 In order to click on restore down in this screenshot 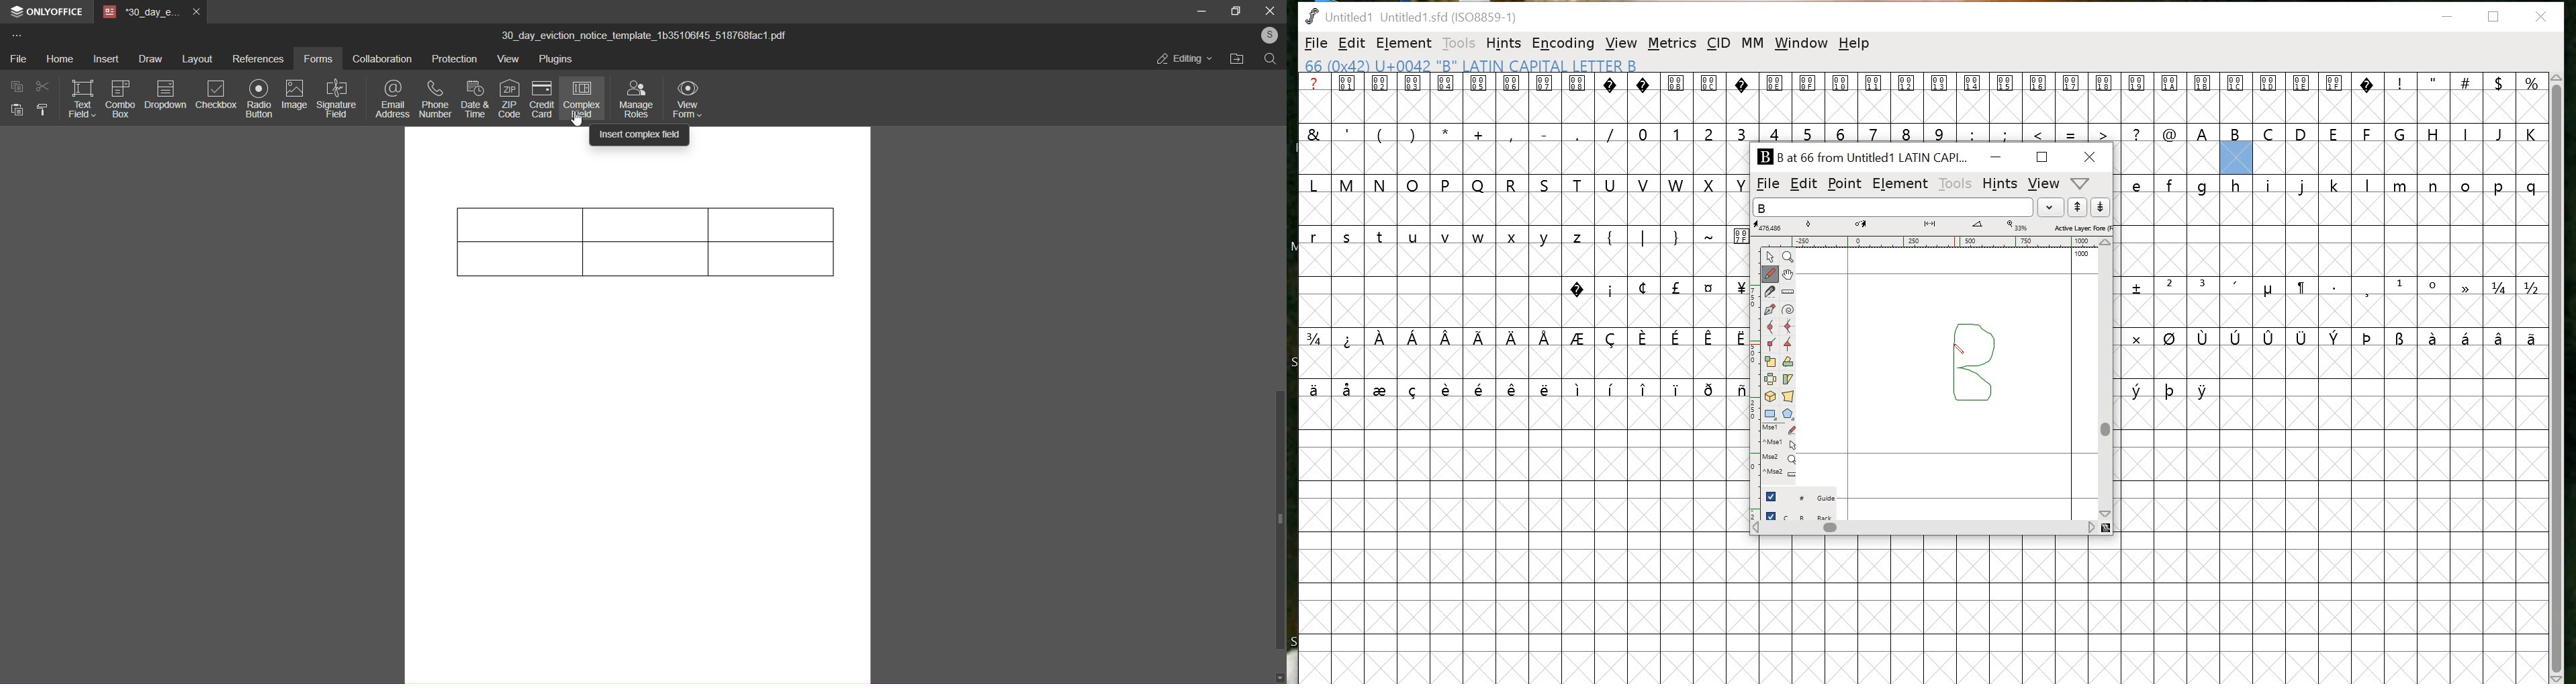, I will do `click(2494, 17)`.